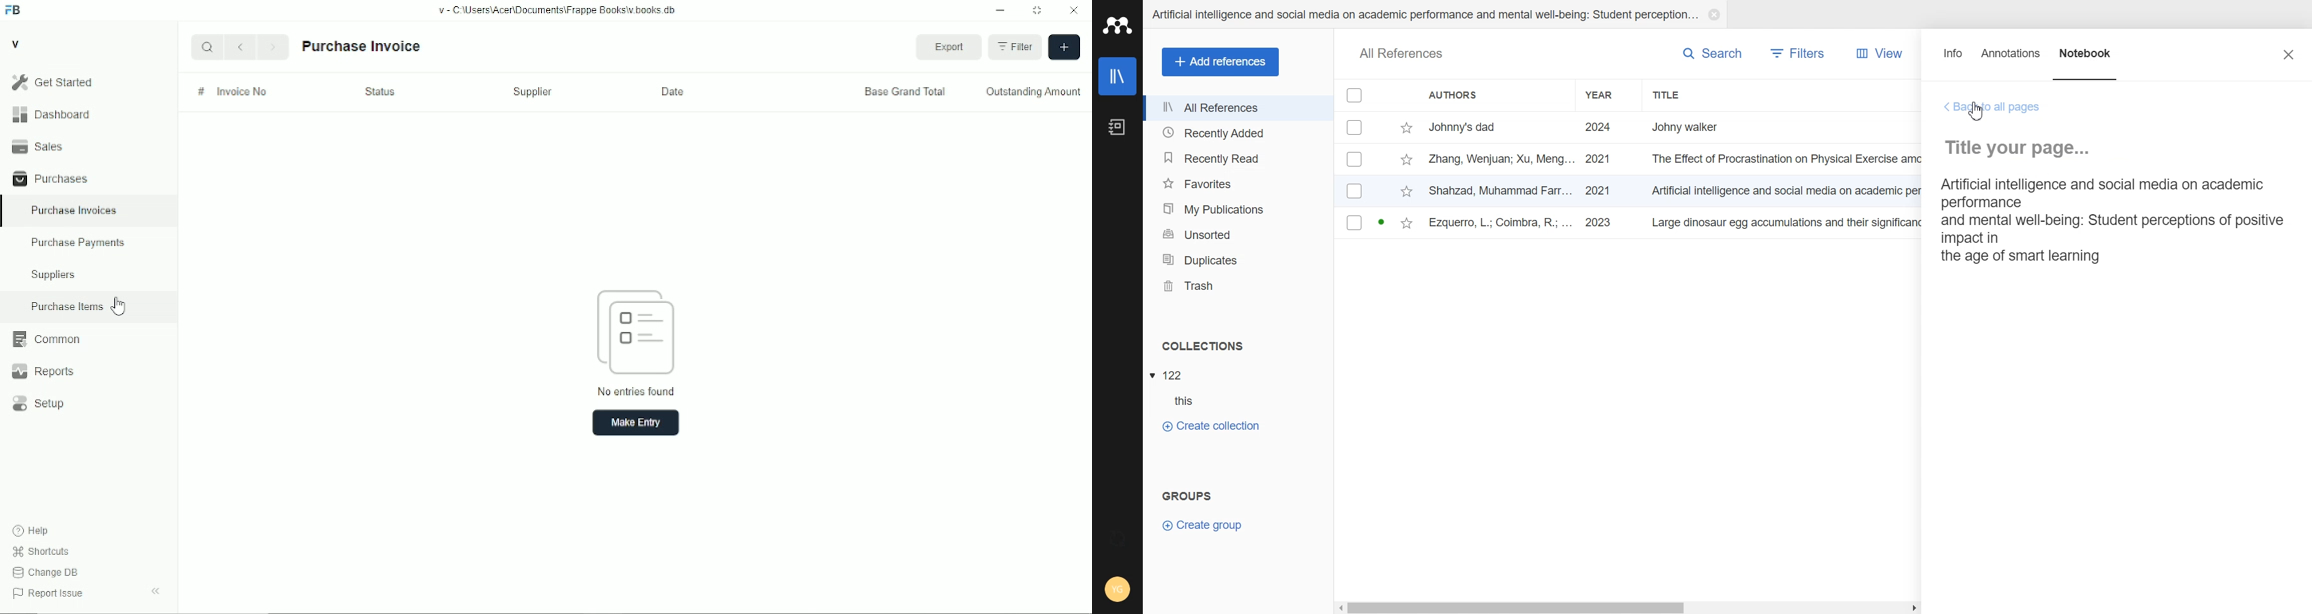 Image resolution: width=2324 pixels, height=616 pixels. What do you see at coordinates (1238, 108) in the screenshot?
I see `All References` at bounding box center [1238, 108].